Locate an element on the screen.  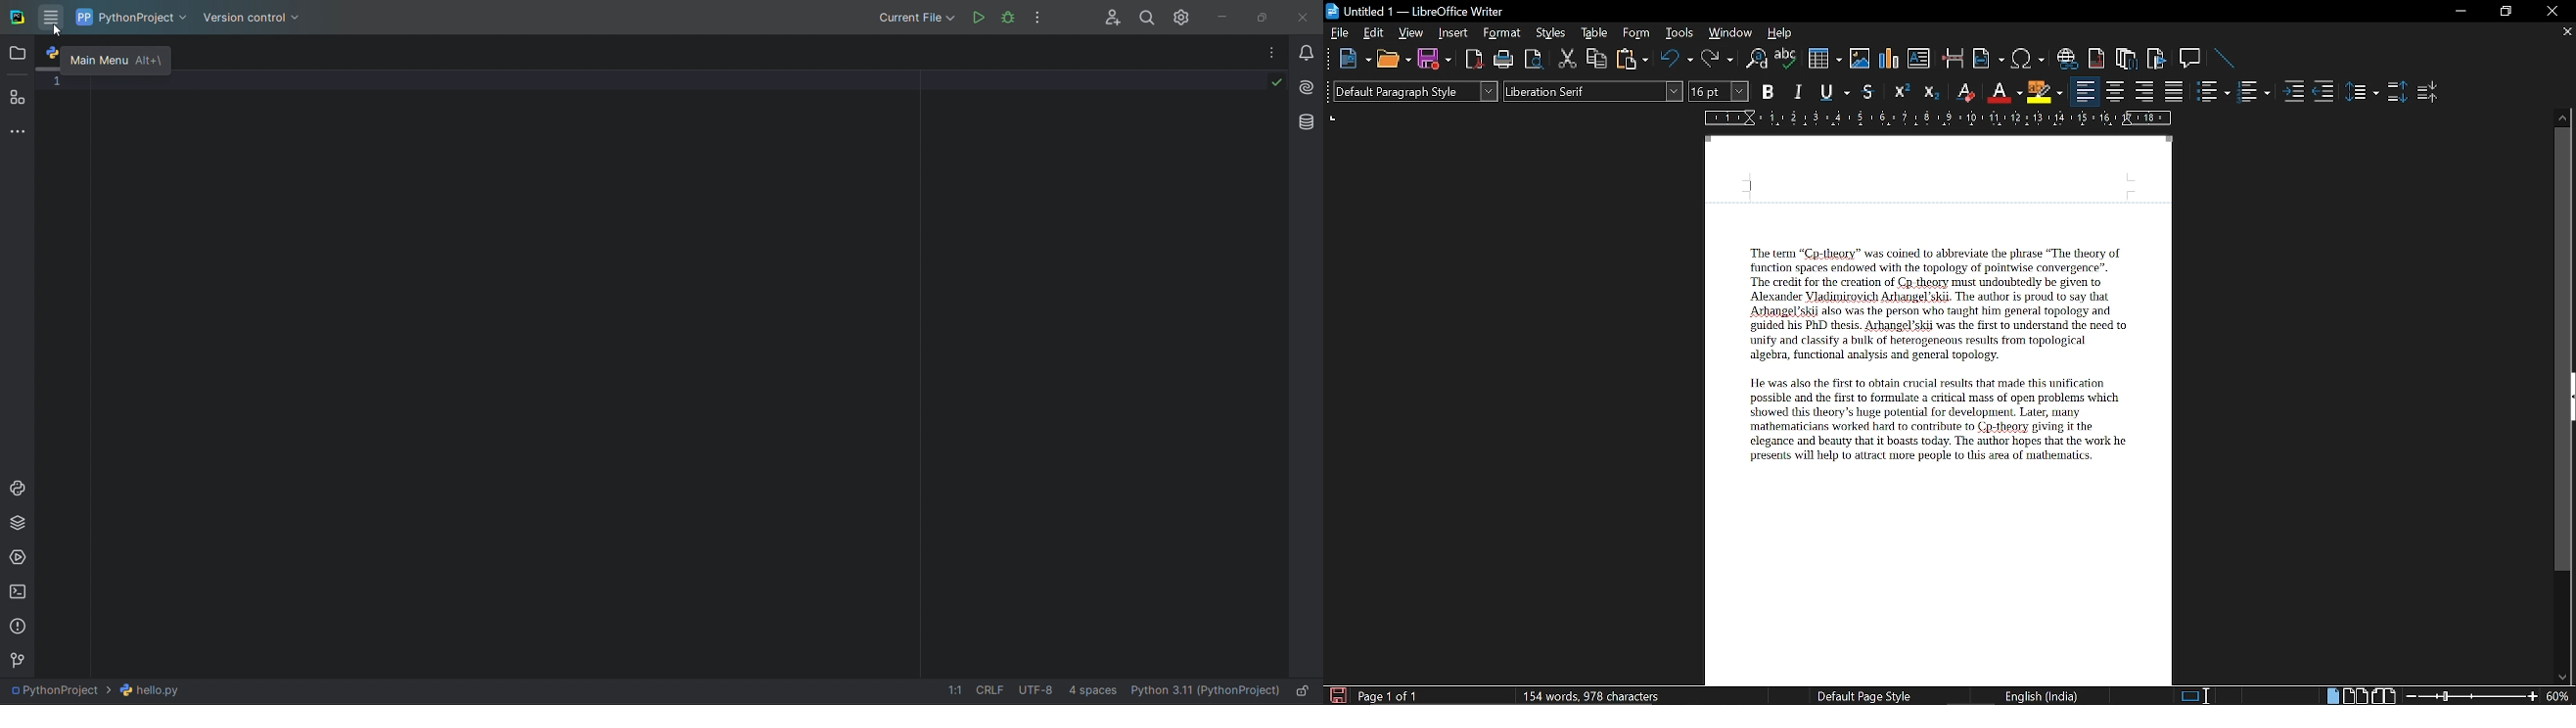
Center is located at coordinates (2116, 91).